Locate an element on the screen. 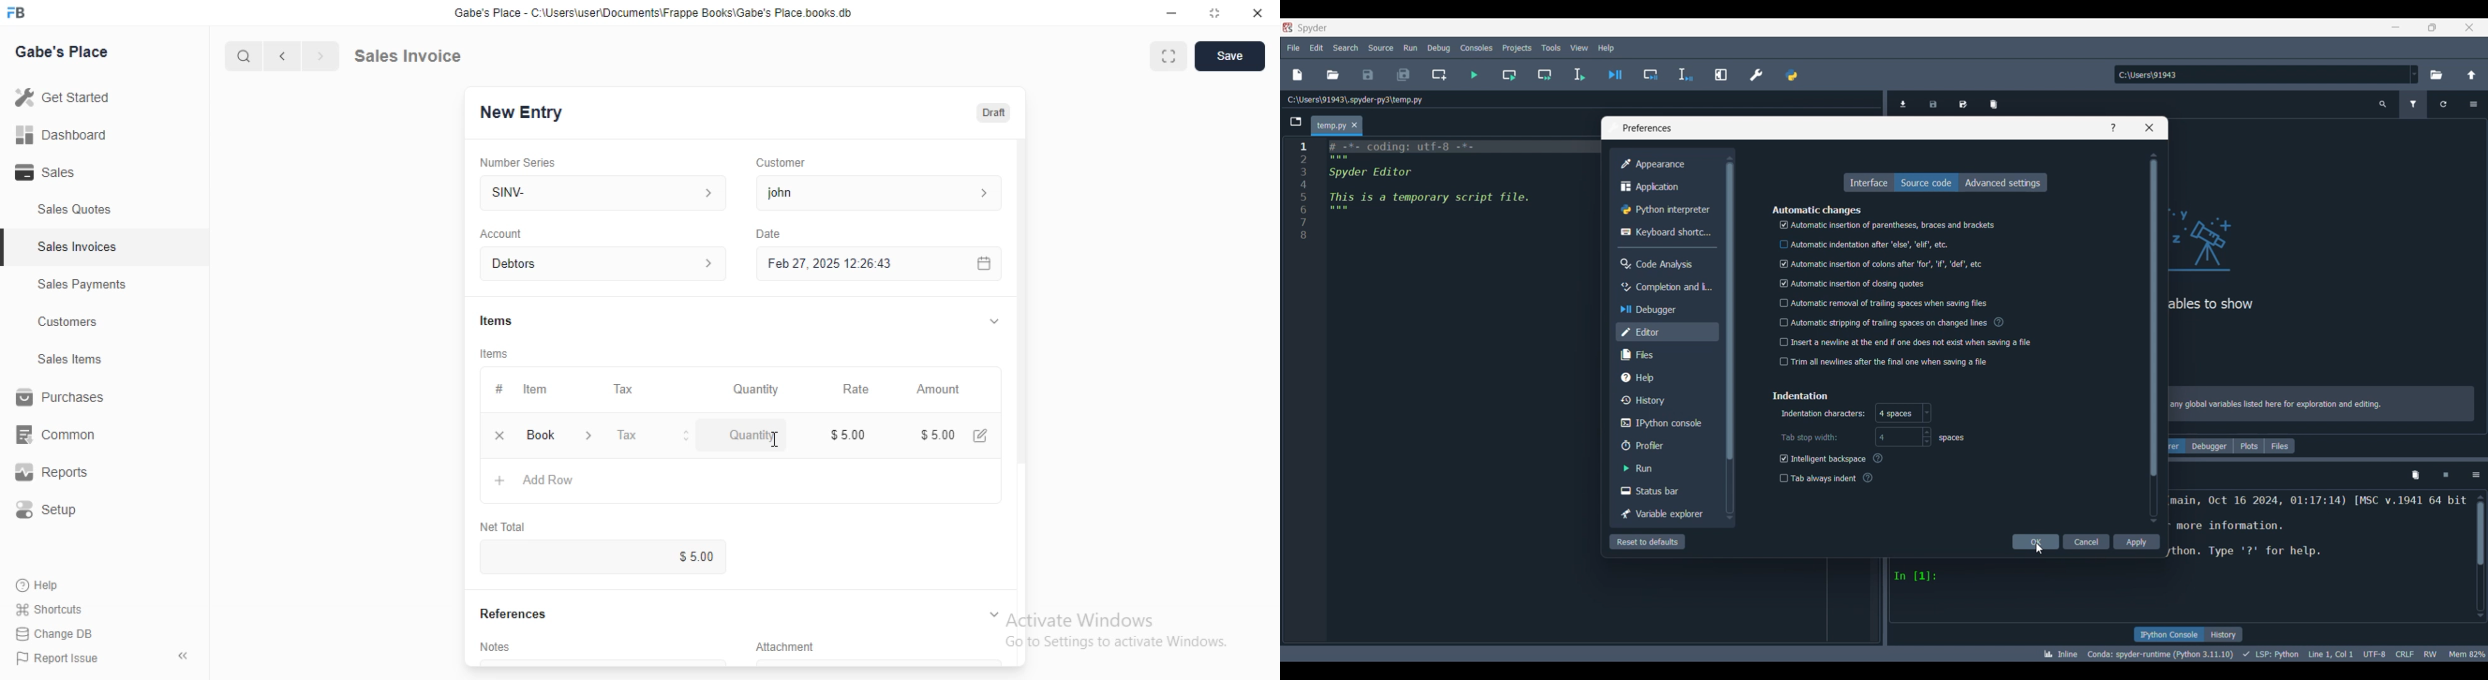 The width and height of the screenshot is (2492, 700). Quantity is located at coordinates (756, 388).